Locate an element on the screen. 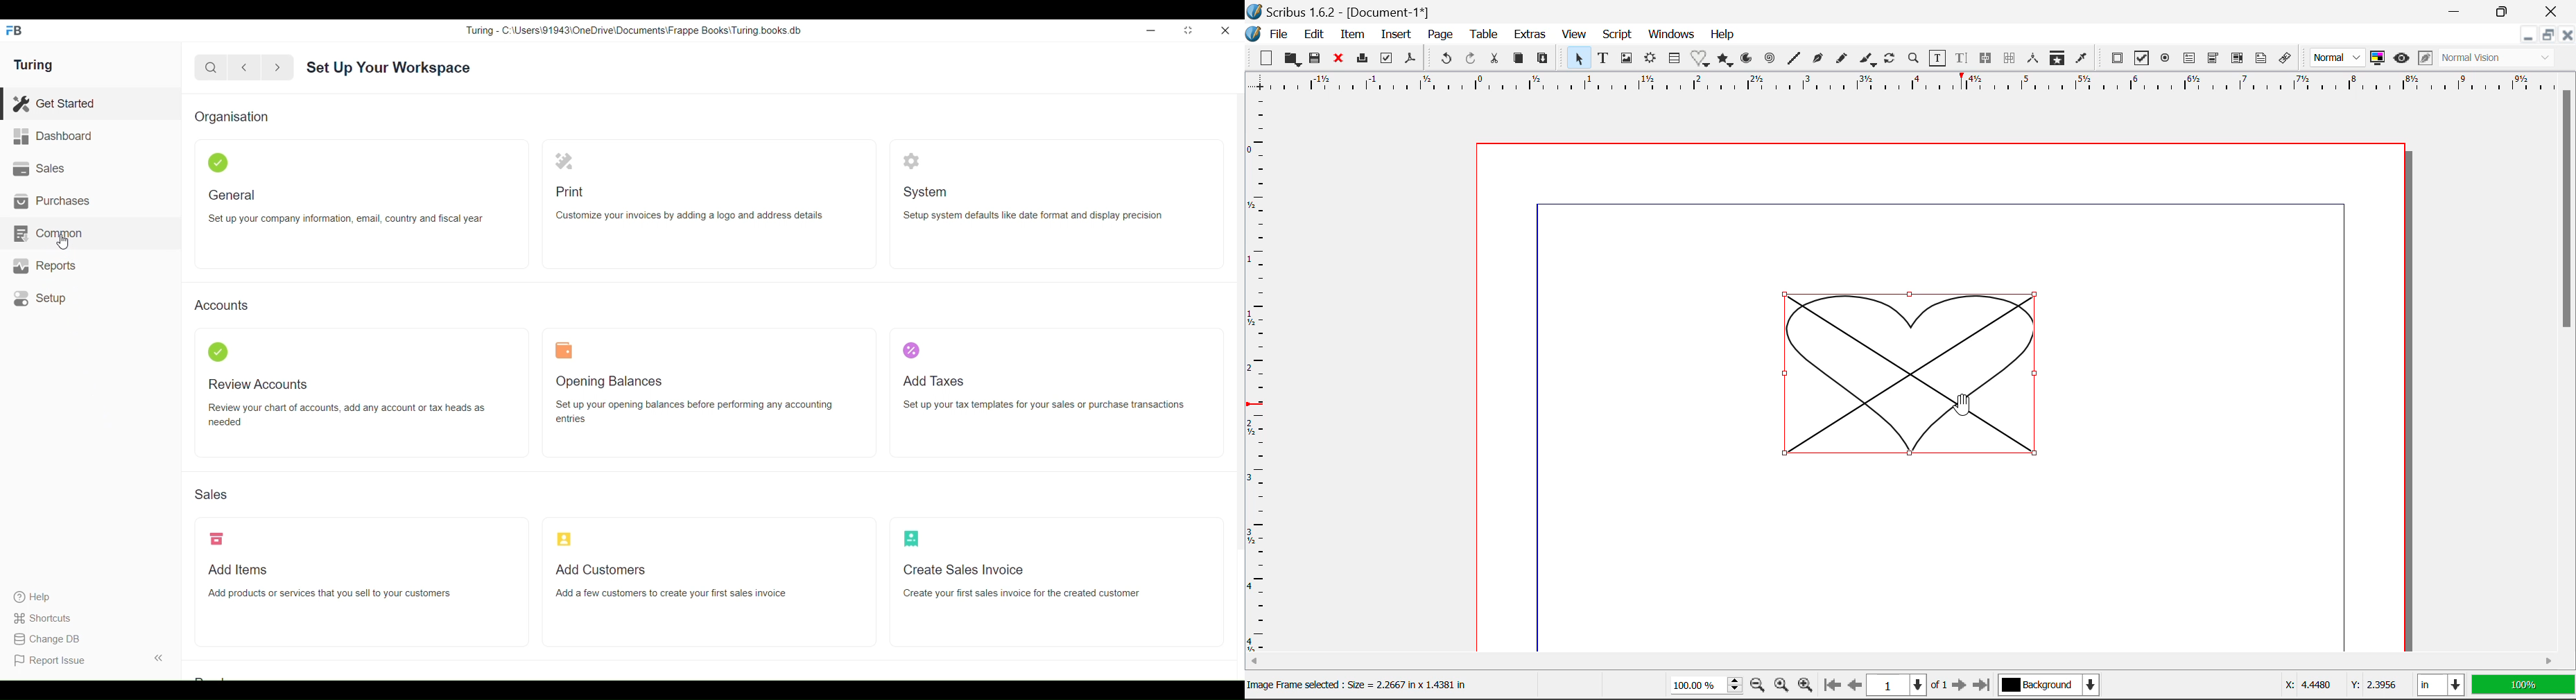  Print Customize your invoices by adding a logo and address details is located at coordinates (688, 204).